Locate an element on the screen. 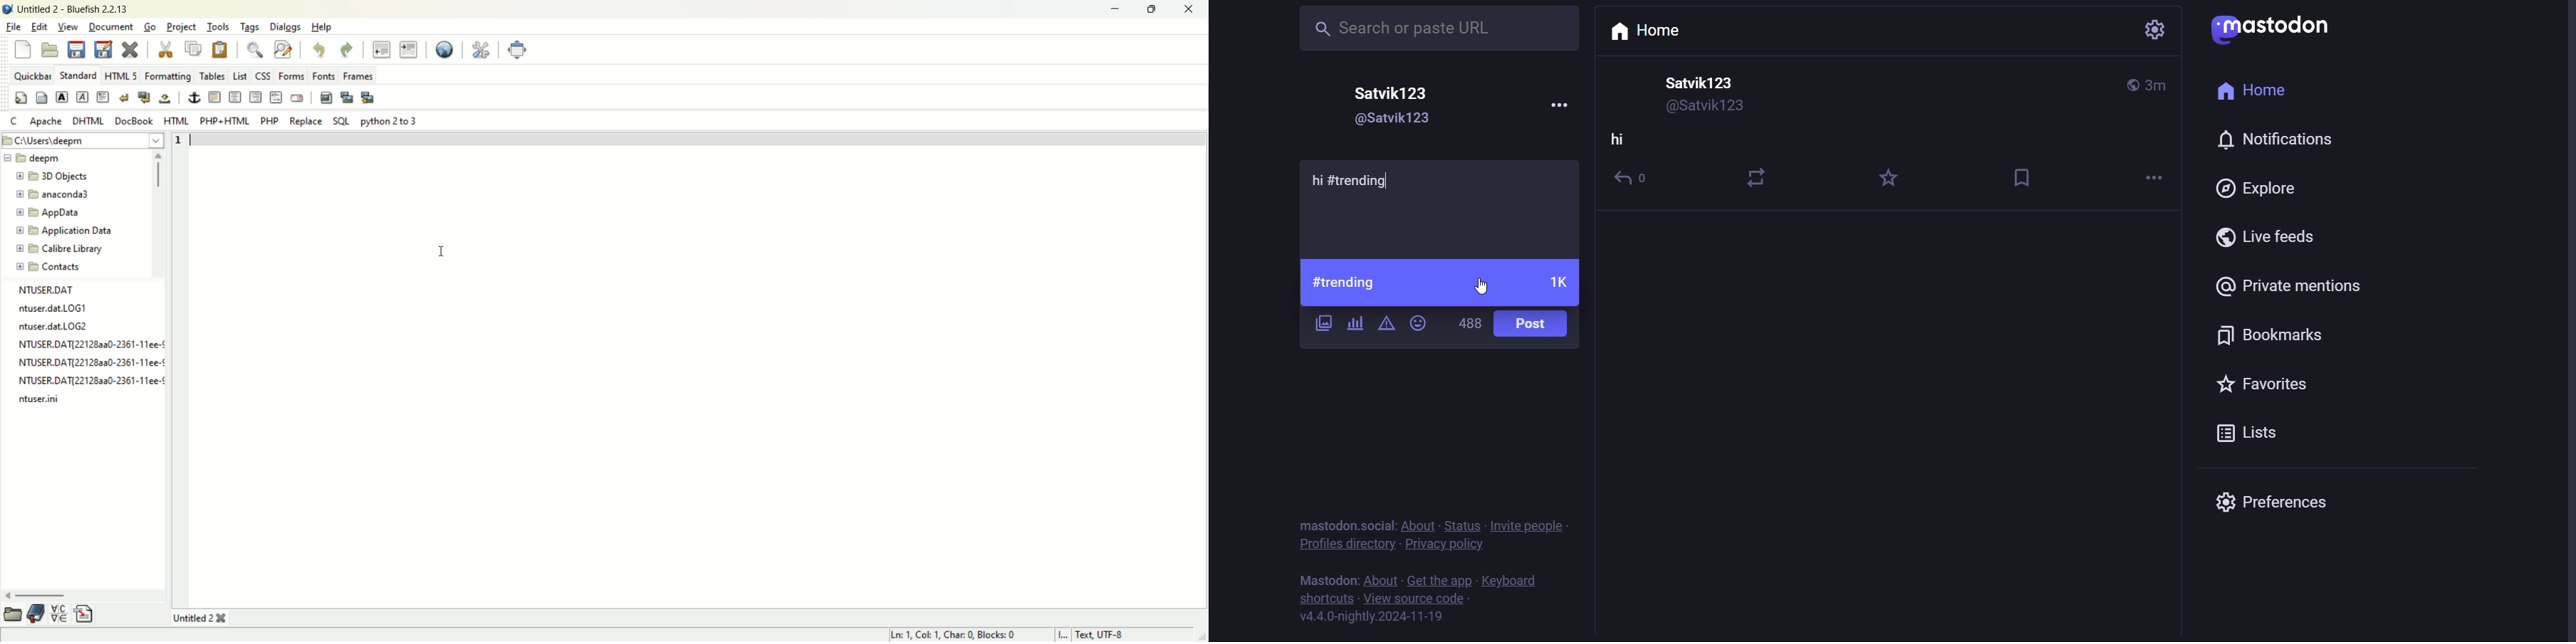  horizontal scroll bar is located at coordinates (84, 595).